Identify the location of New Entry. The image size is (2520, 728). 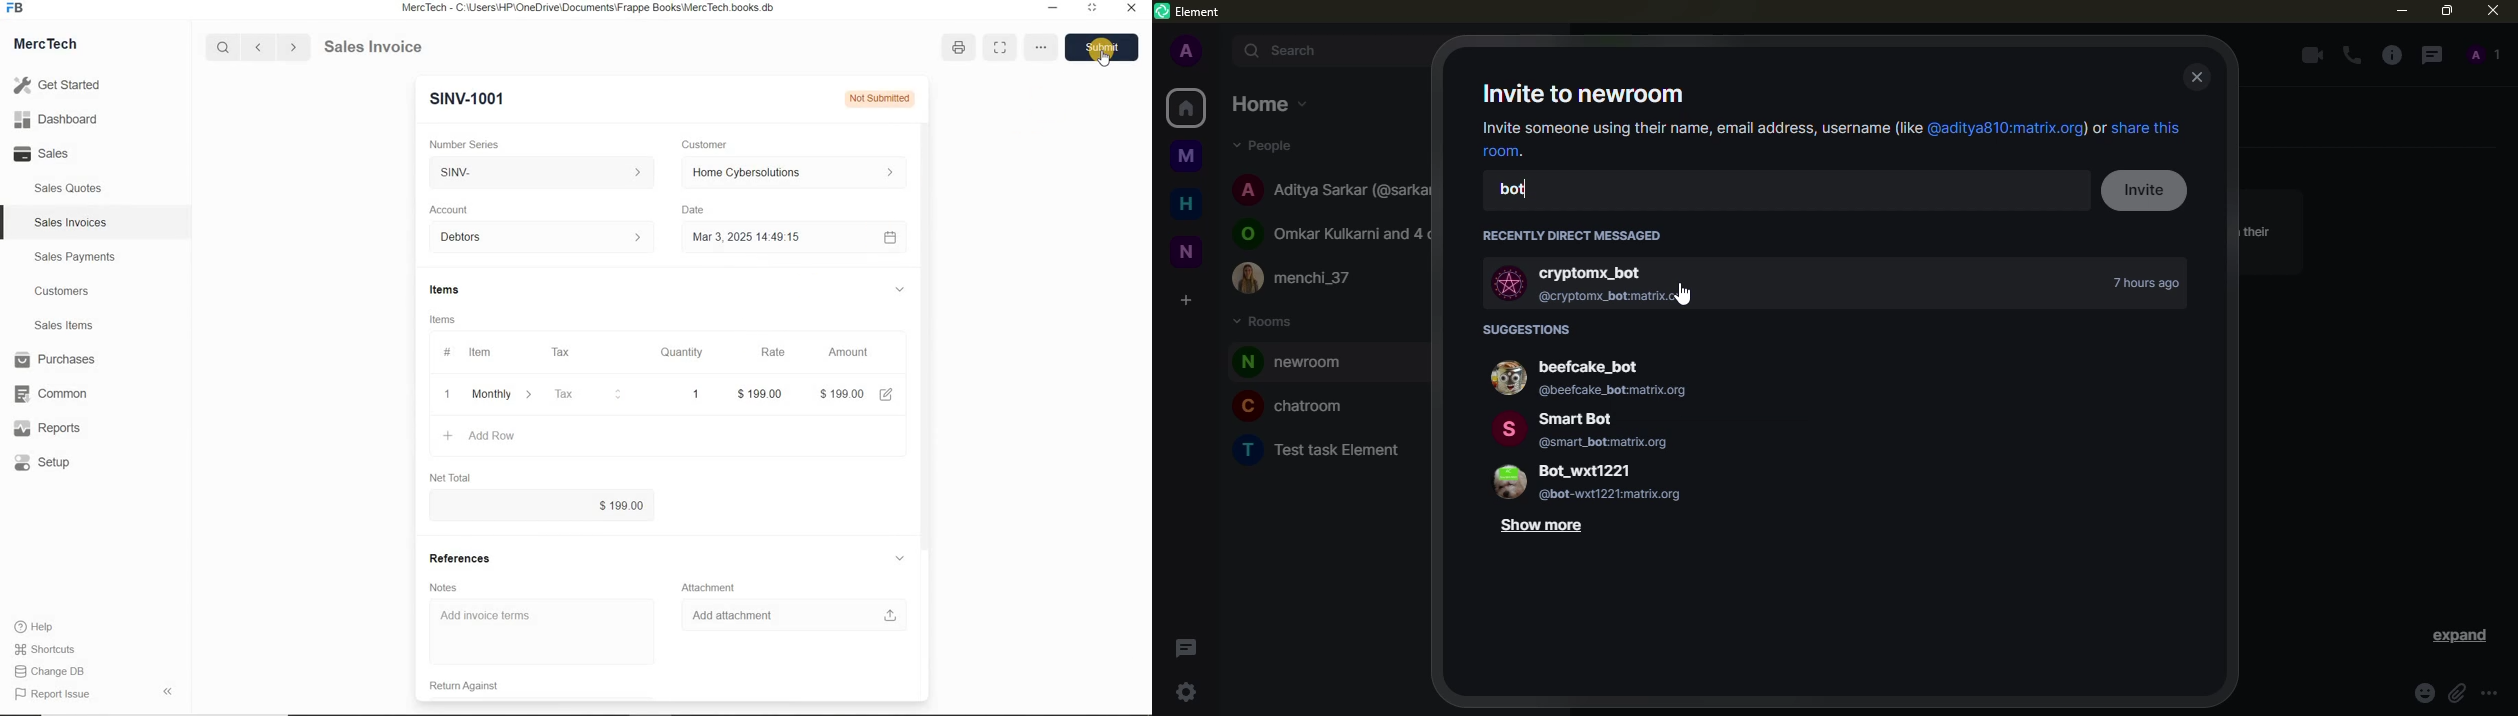
(466, 99).